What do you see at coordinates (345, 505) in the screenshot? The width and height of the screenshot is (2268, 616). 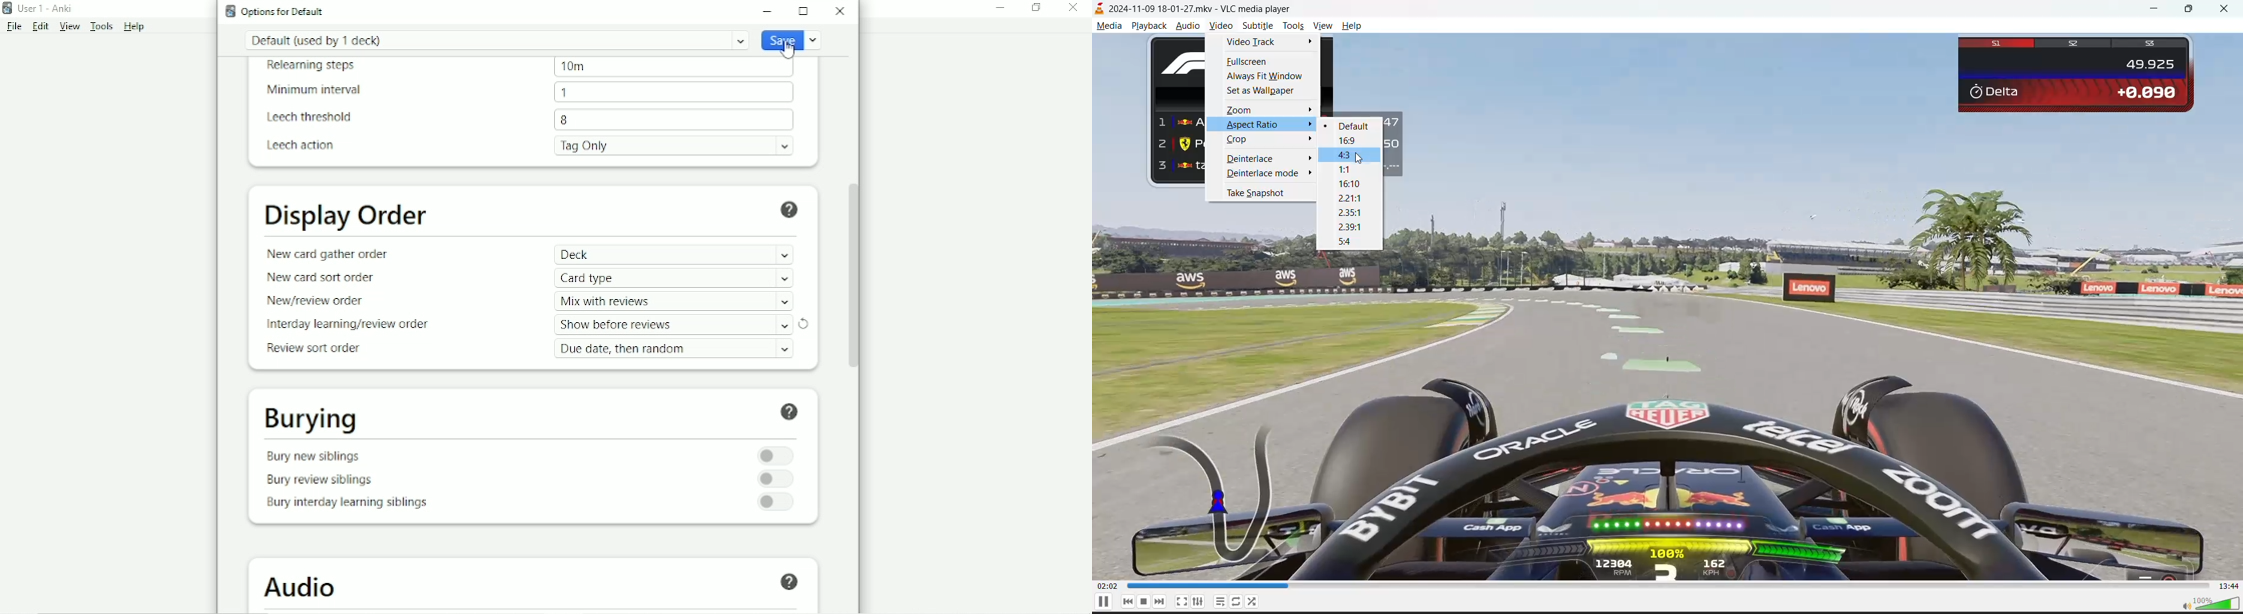 I see `Bury interday learning siblings` at bounding box center [345, 505].